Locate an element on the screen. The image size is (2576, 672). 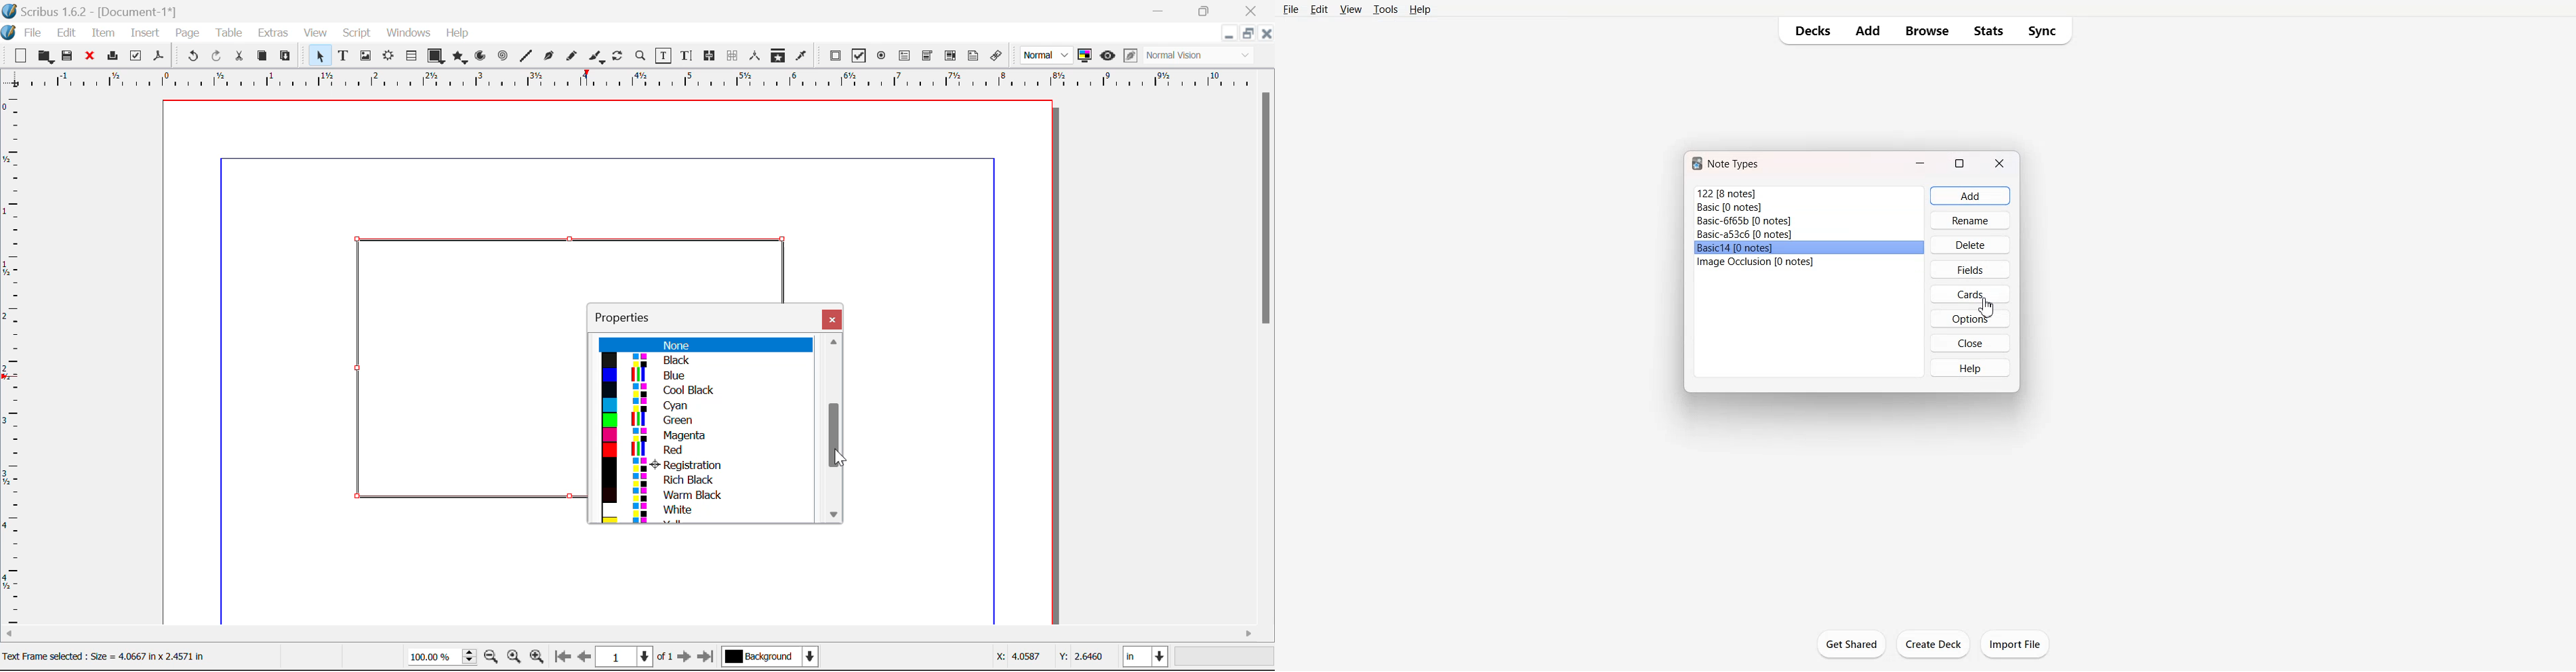
Spiral is located at coordinates (503, 56).